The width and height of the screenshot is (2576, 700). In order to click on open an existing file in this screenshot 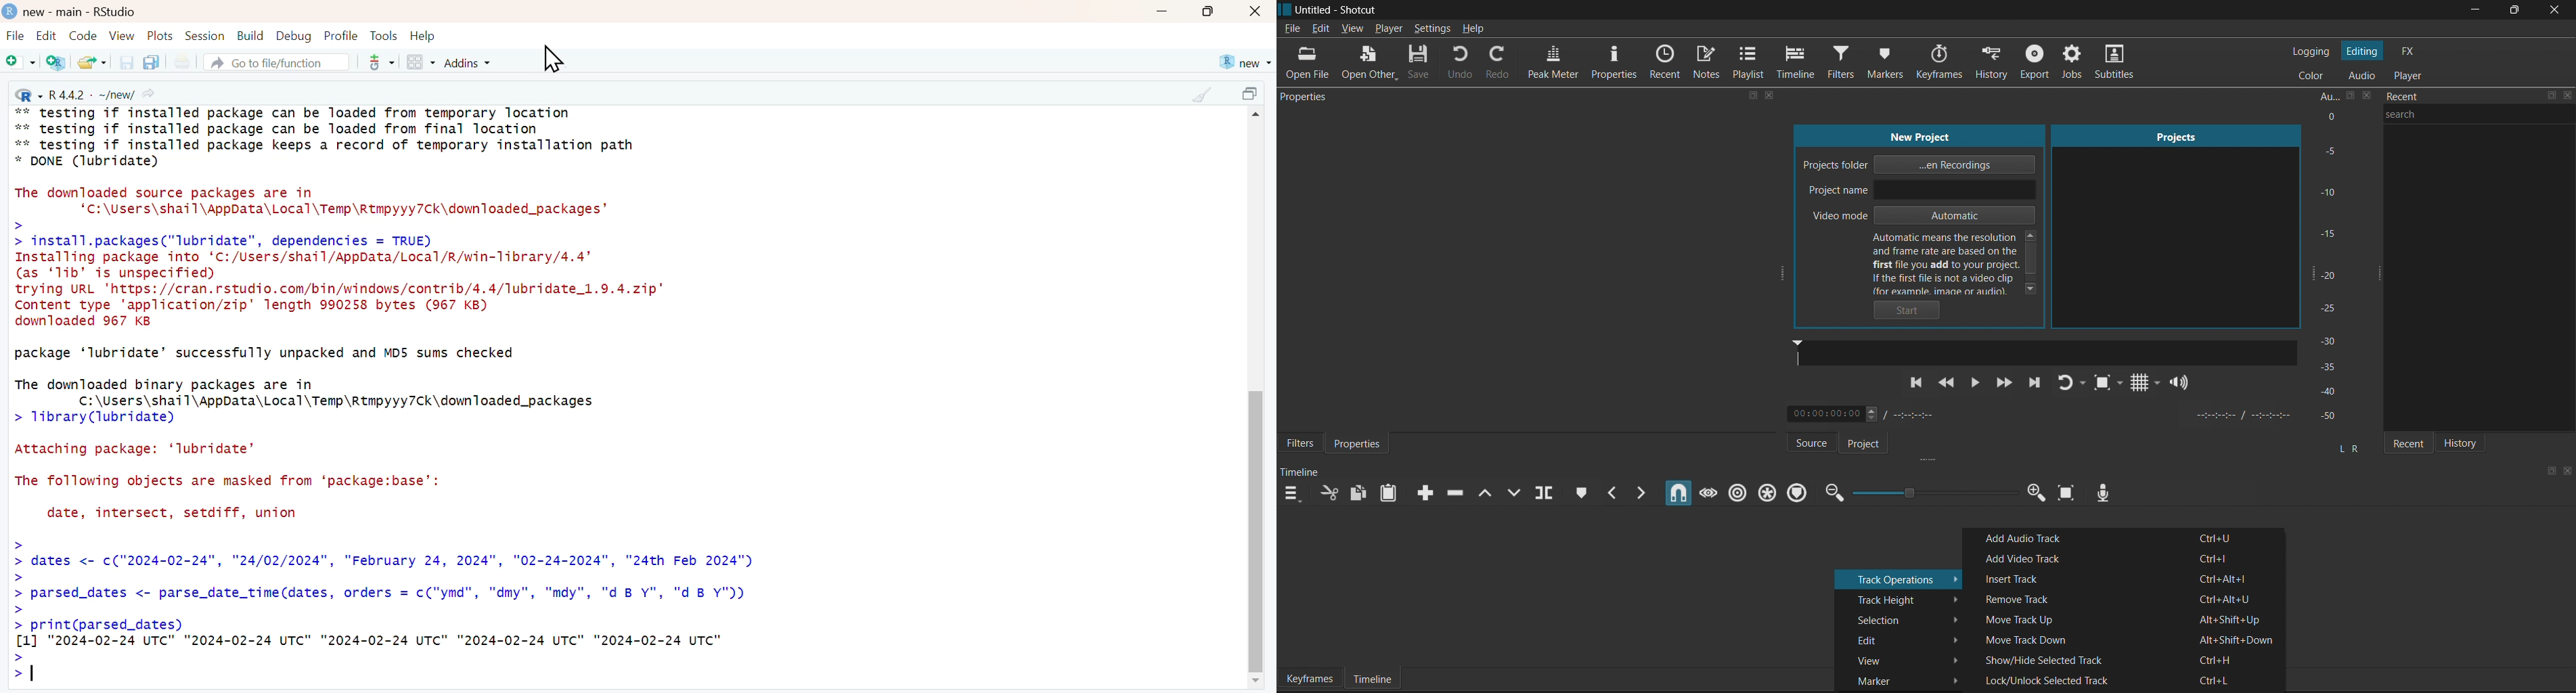, I will do `click(91, 61)`.